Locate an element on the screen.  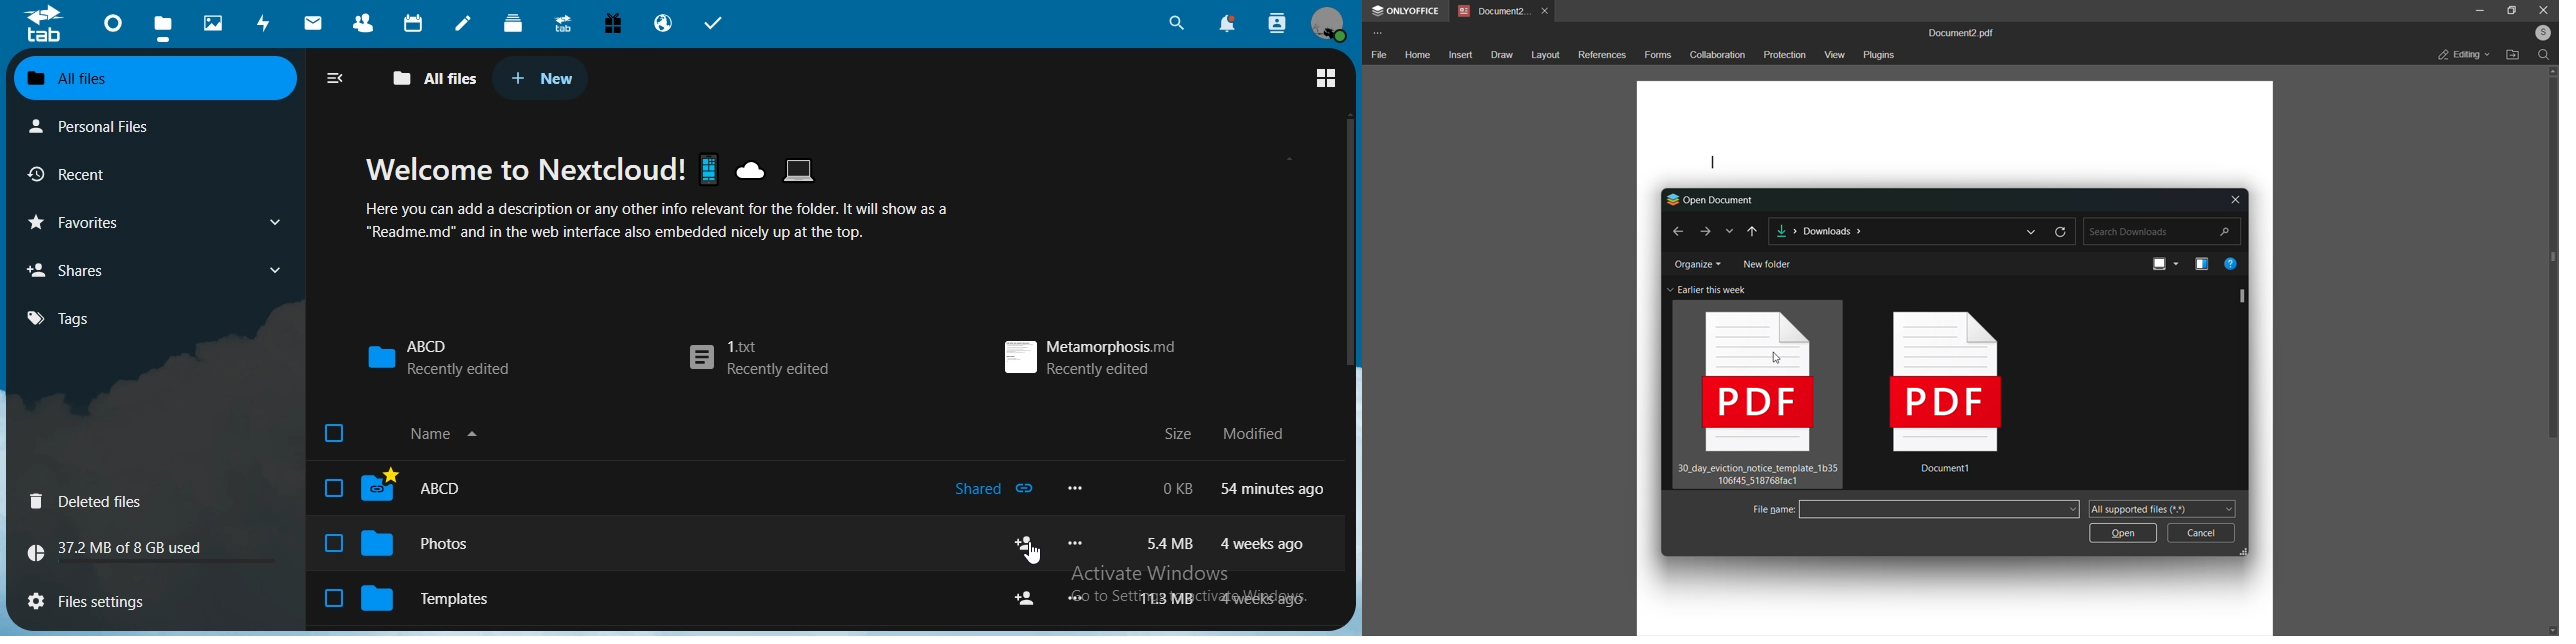
draw is located at coordinates (1500, 55).